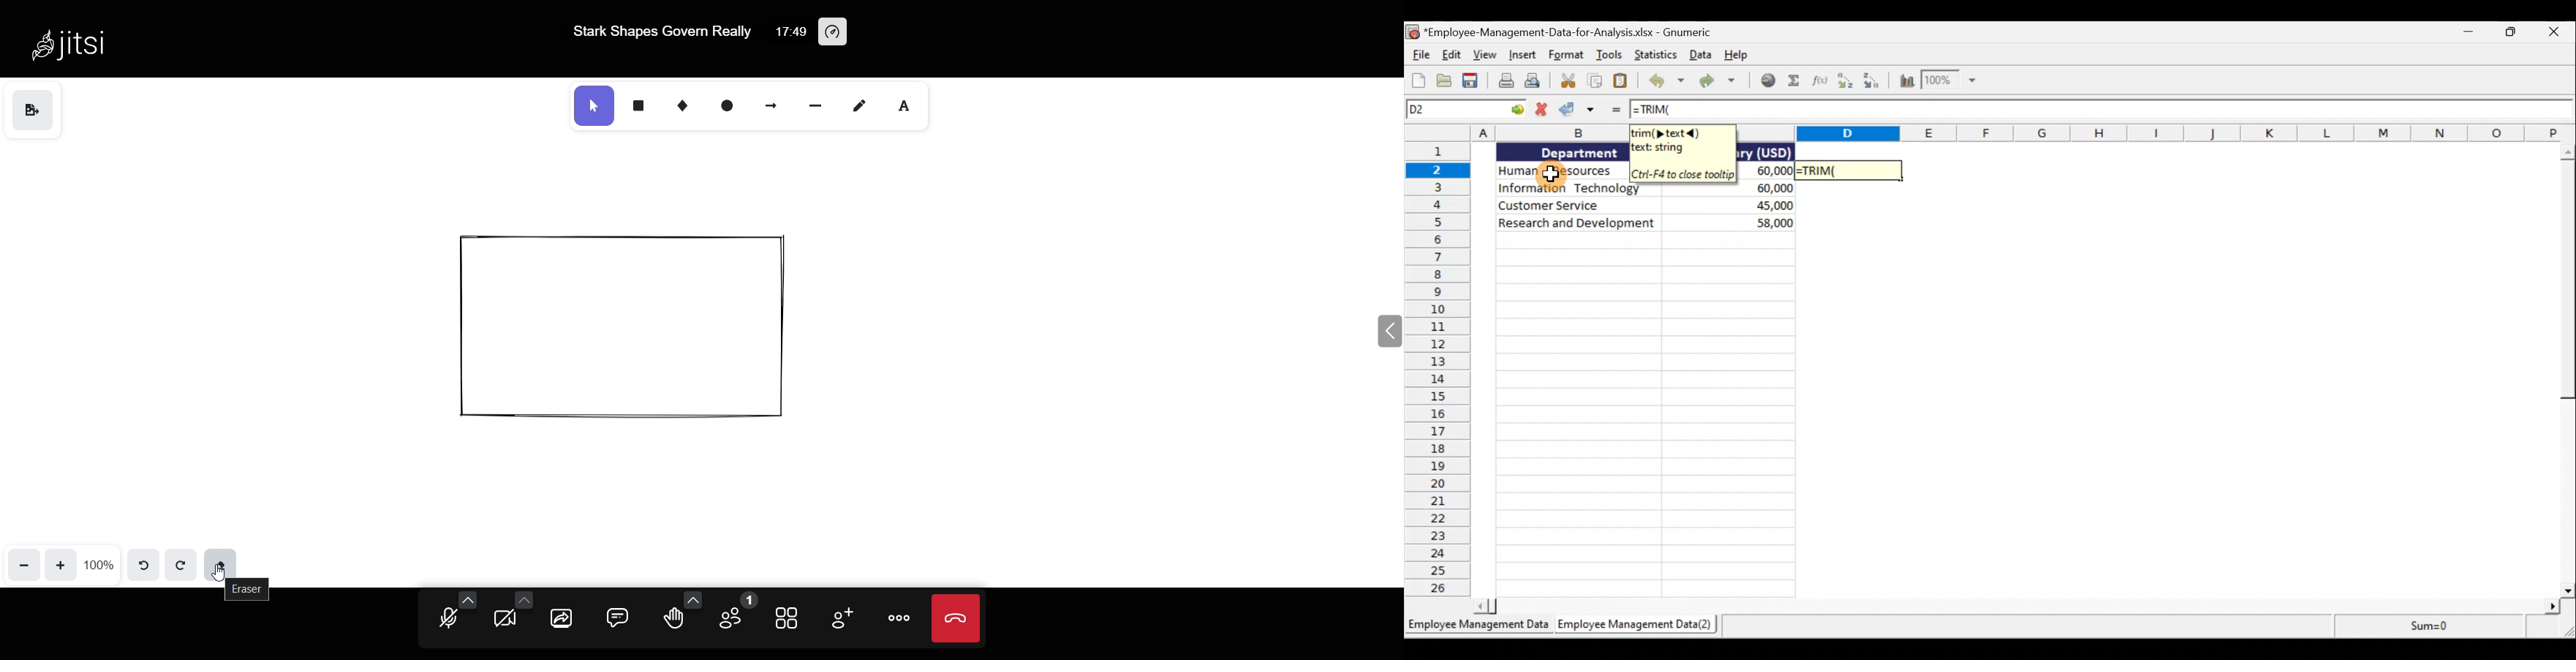 The width and height of the screenshot is (2576, 672). Describe the element at coordinates (1681, 153) in the screenshot. I see `Tooltip` at that location.